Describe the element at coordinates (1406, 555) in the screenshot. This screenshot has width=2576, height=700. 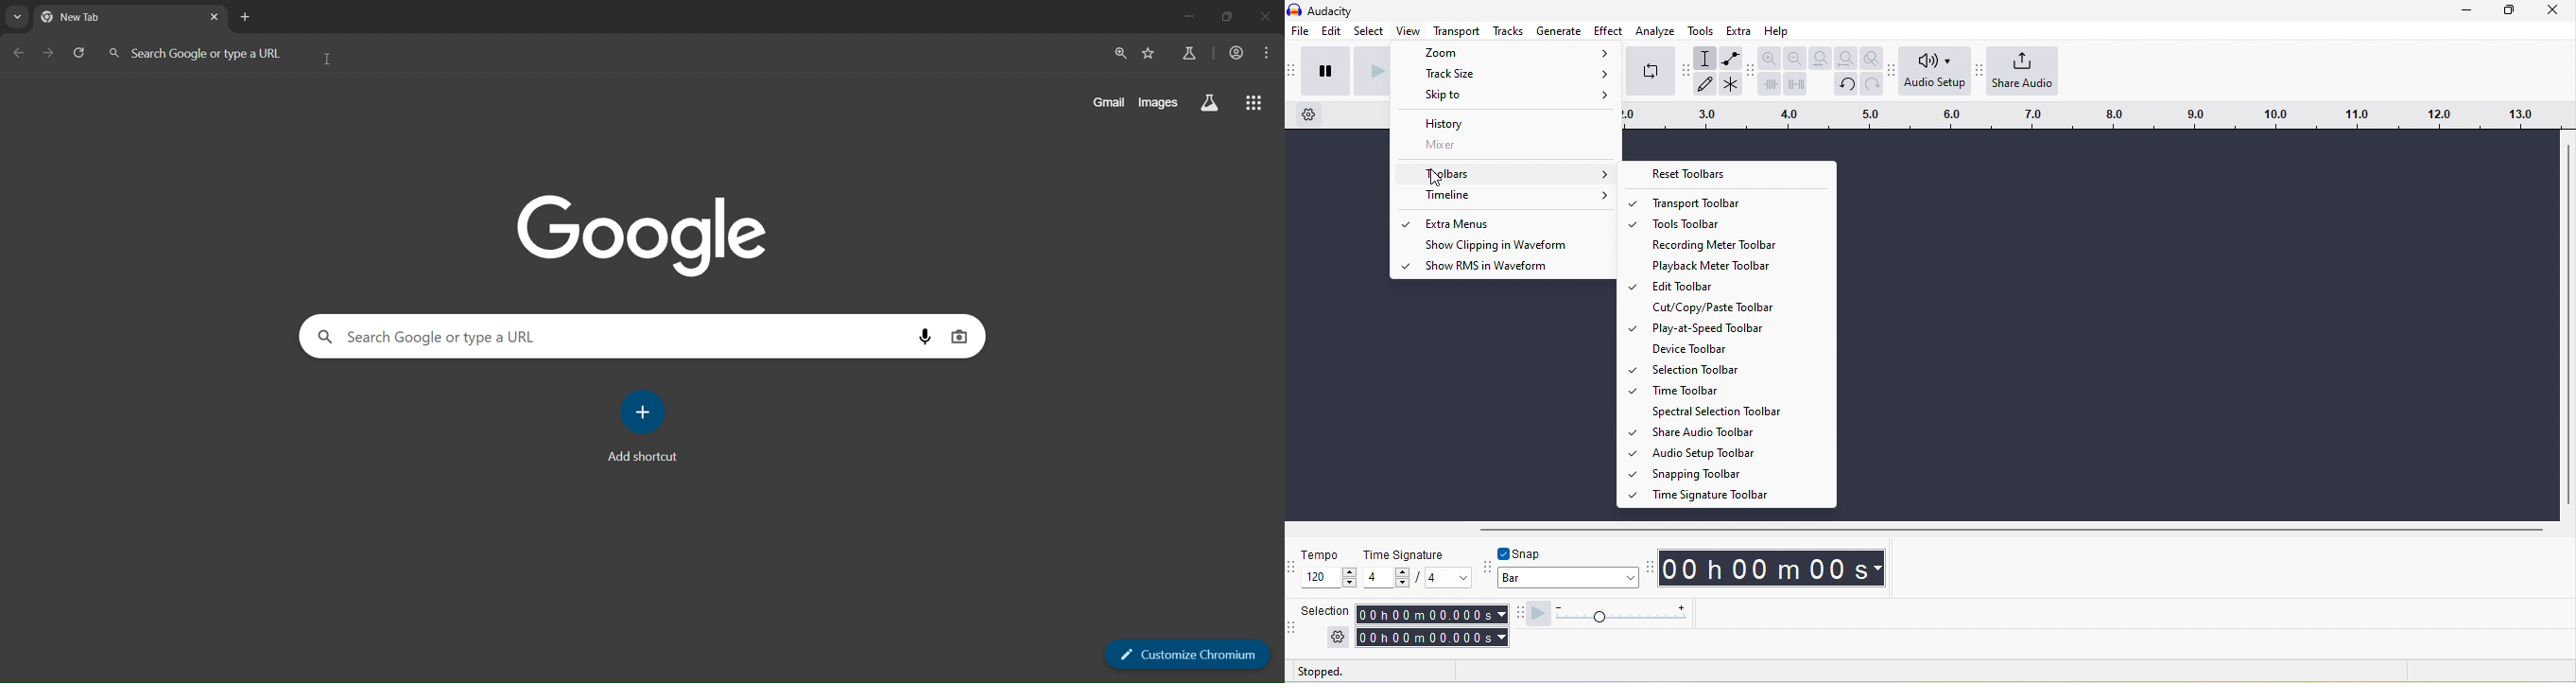
I see `time signature` at that location.